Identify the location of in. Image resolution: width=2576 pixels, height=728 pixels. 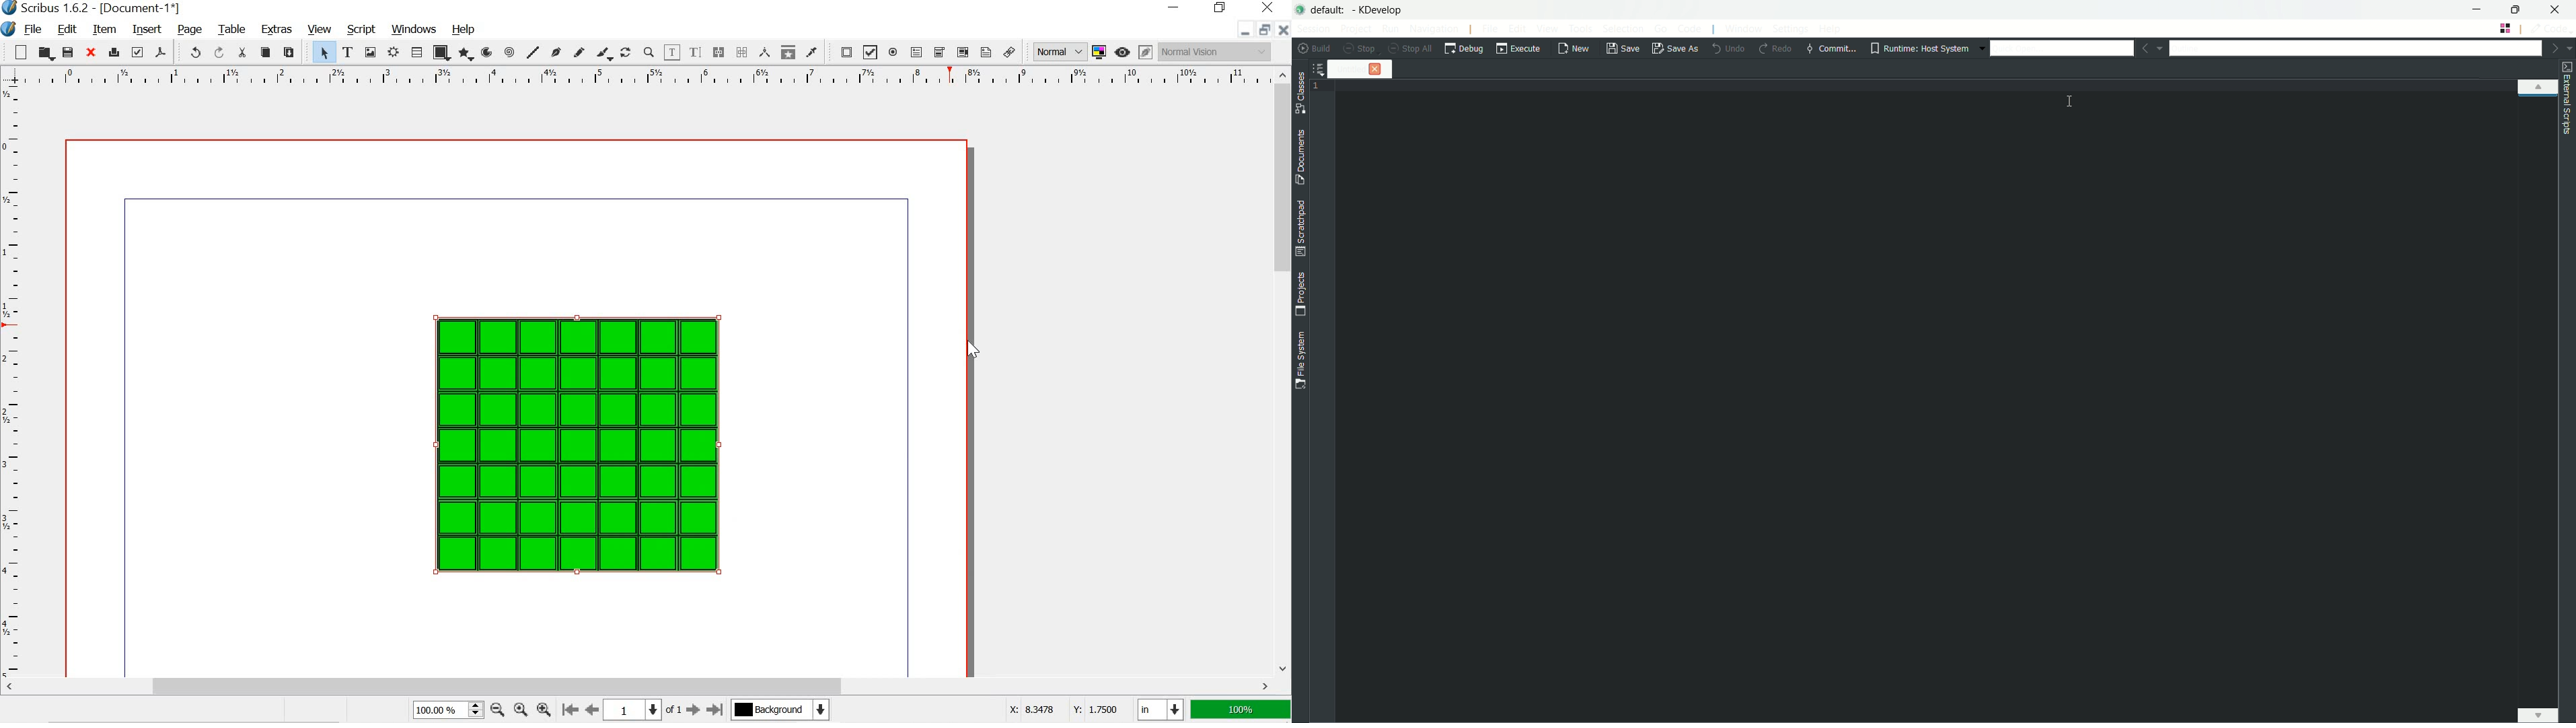
(1158, 710).